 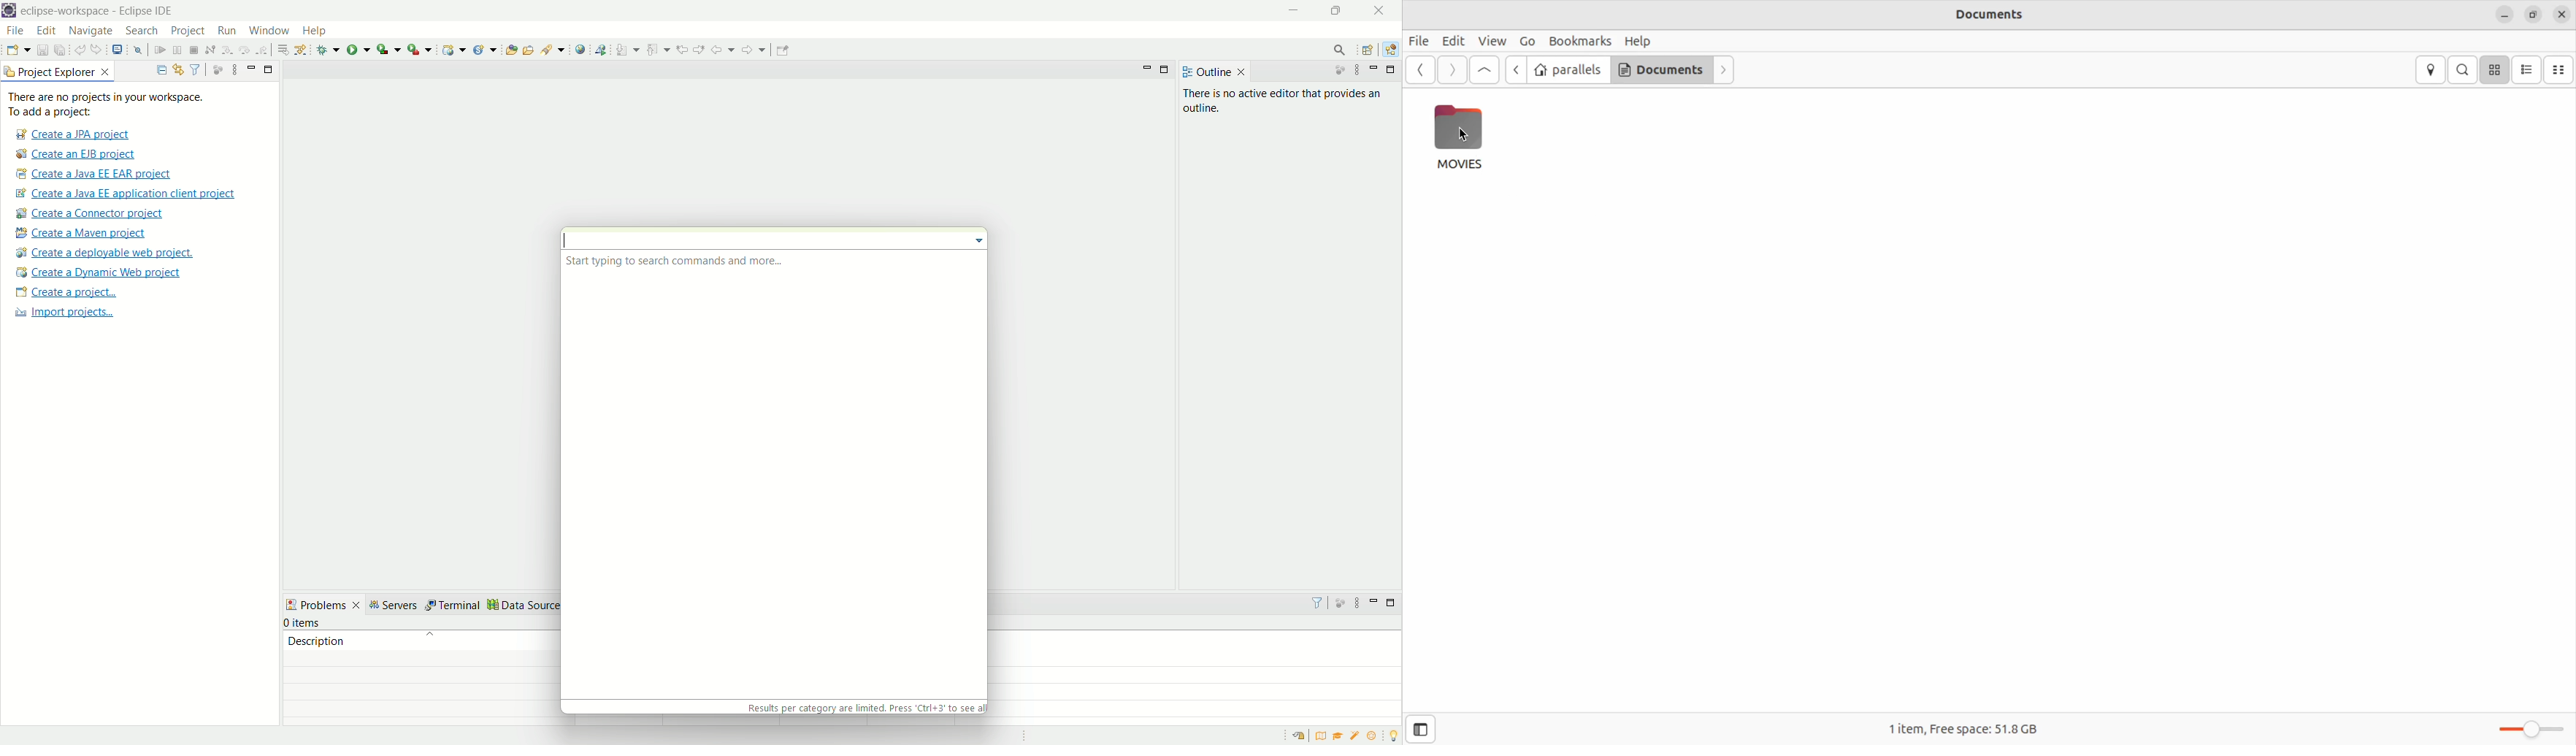 I want to click on data source explorer, so click(x=546, y=605).